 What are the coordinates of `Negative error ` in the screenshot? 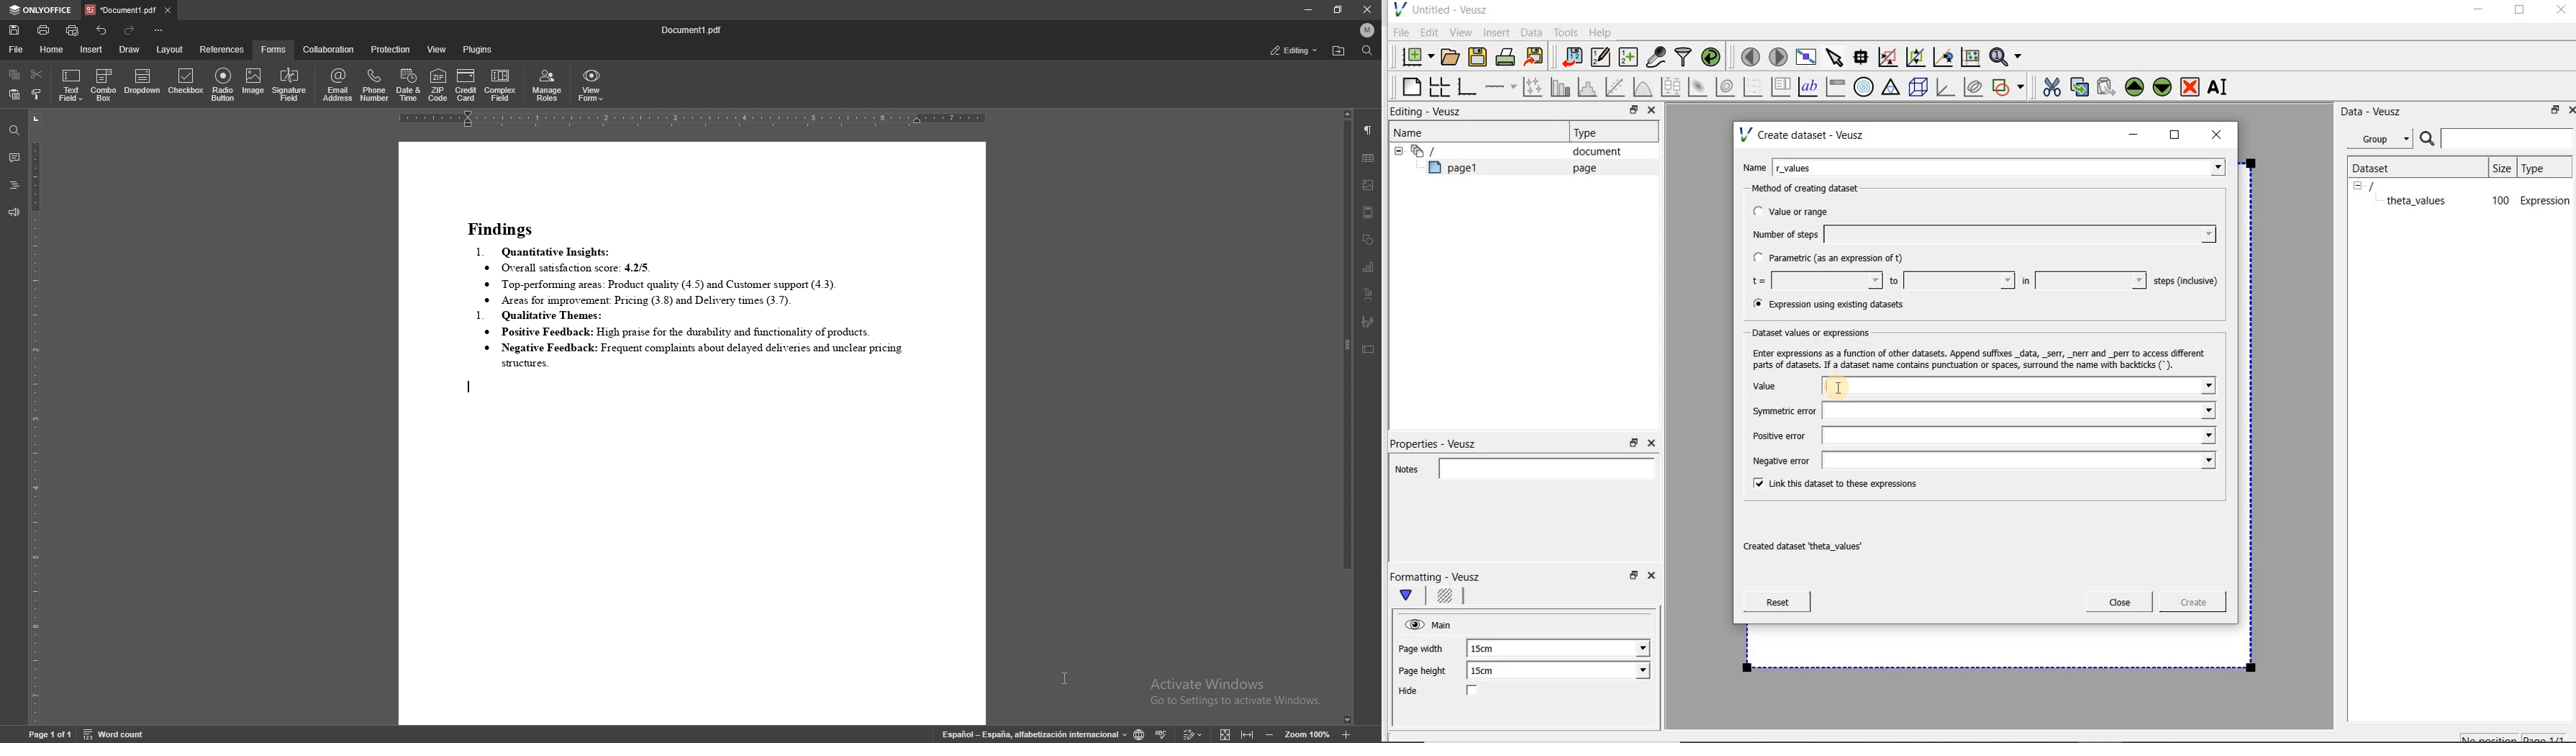 It's located at (1978, 460).